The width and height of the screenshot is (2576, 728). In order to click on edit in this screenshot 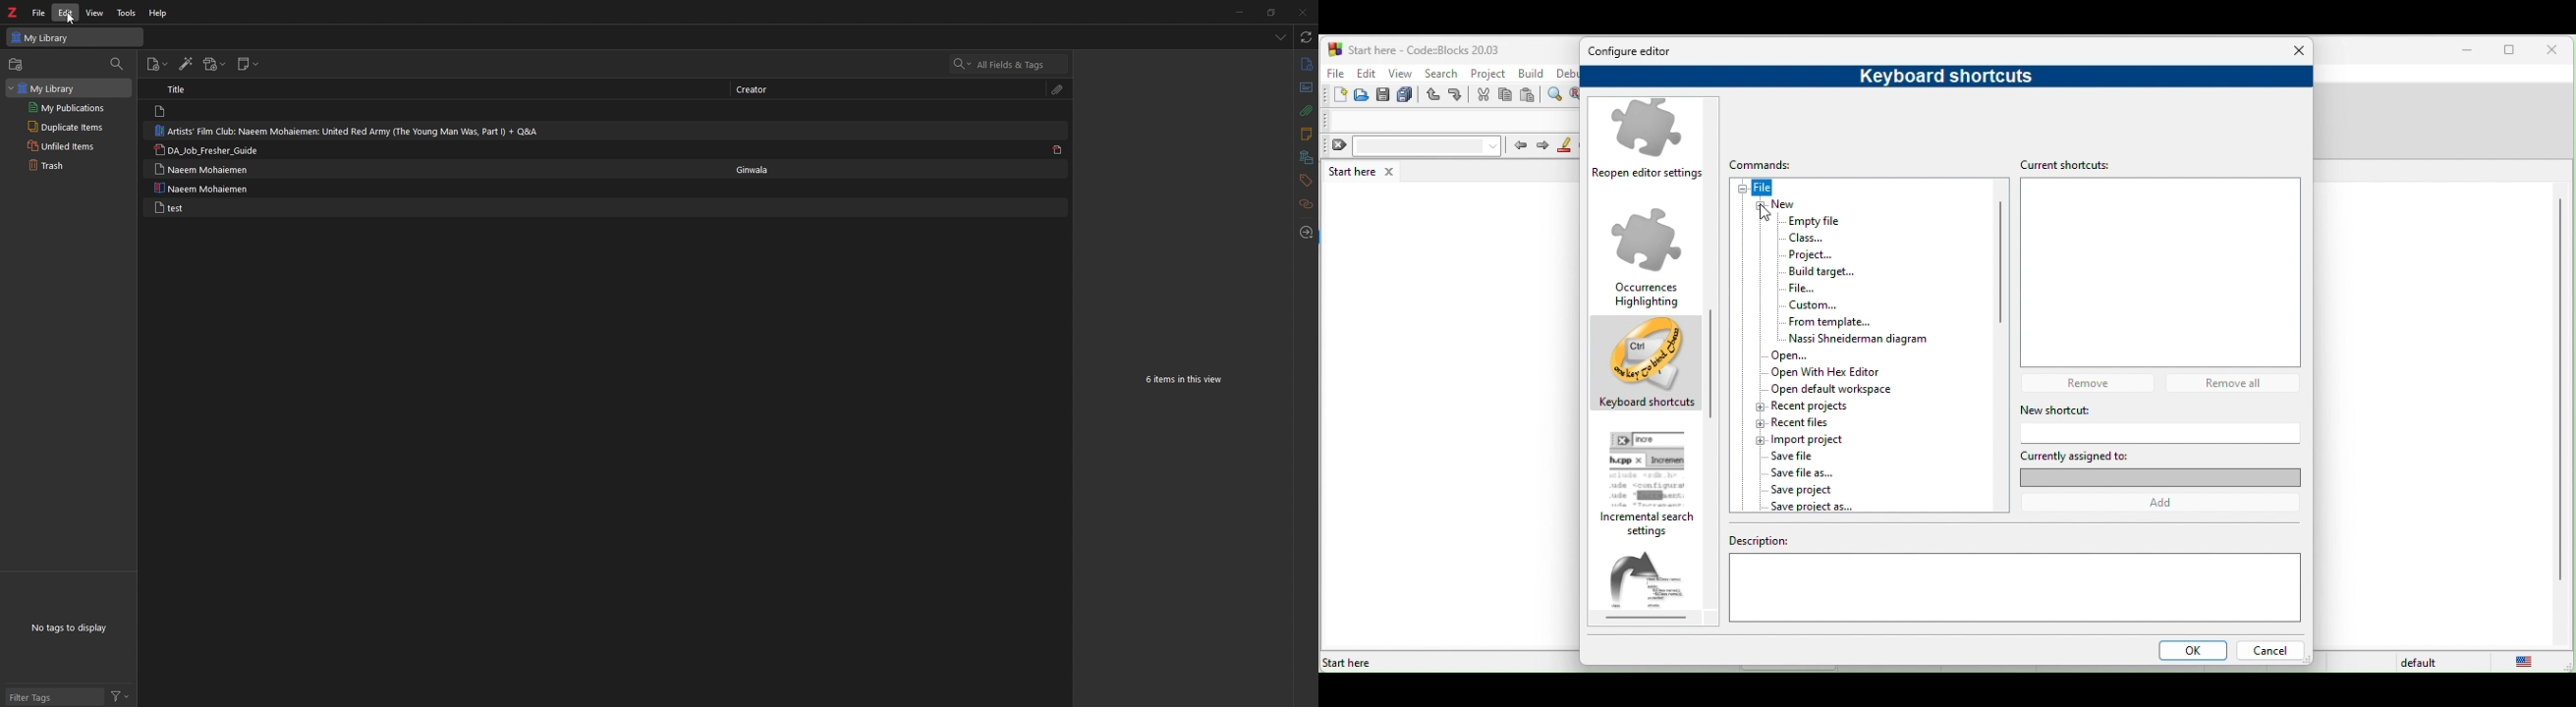, I will do `click(67, 13)`.